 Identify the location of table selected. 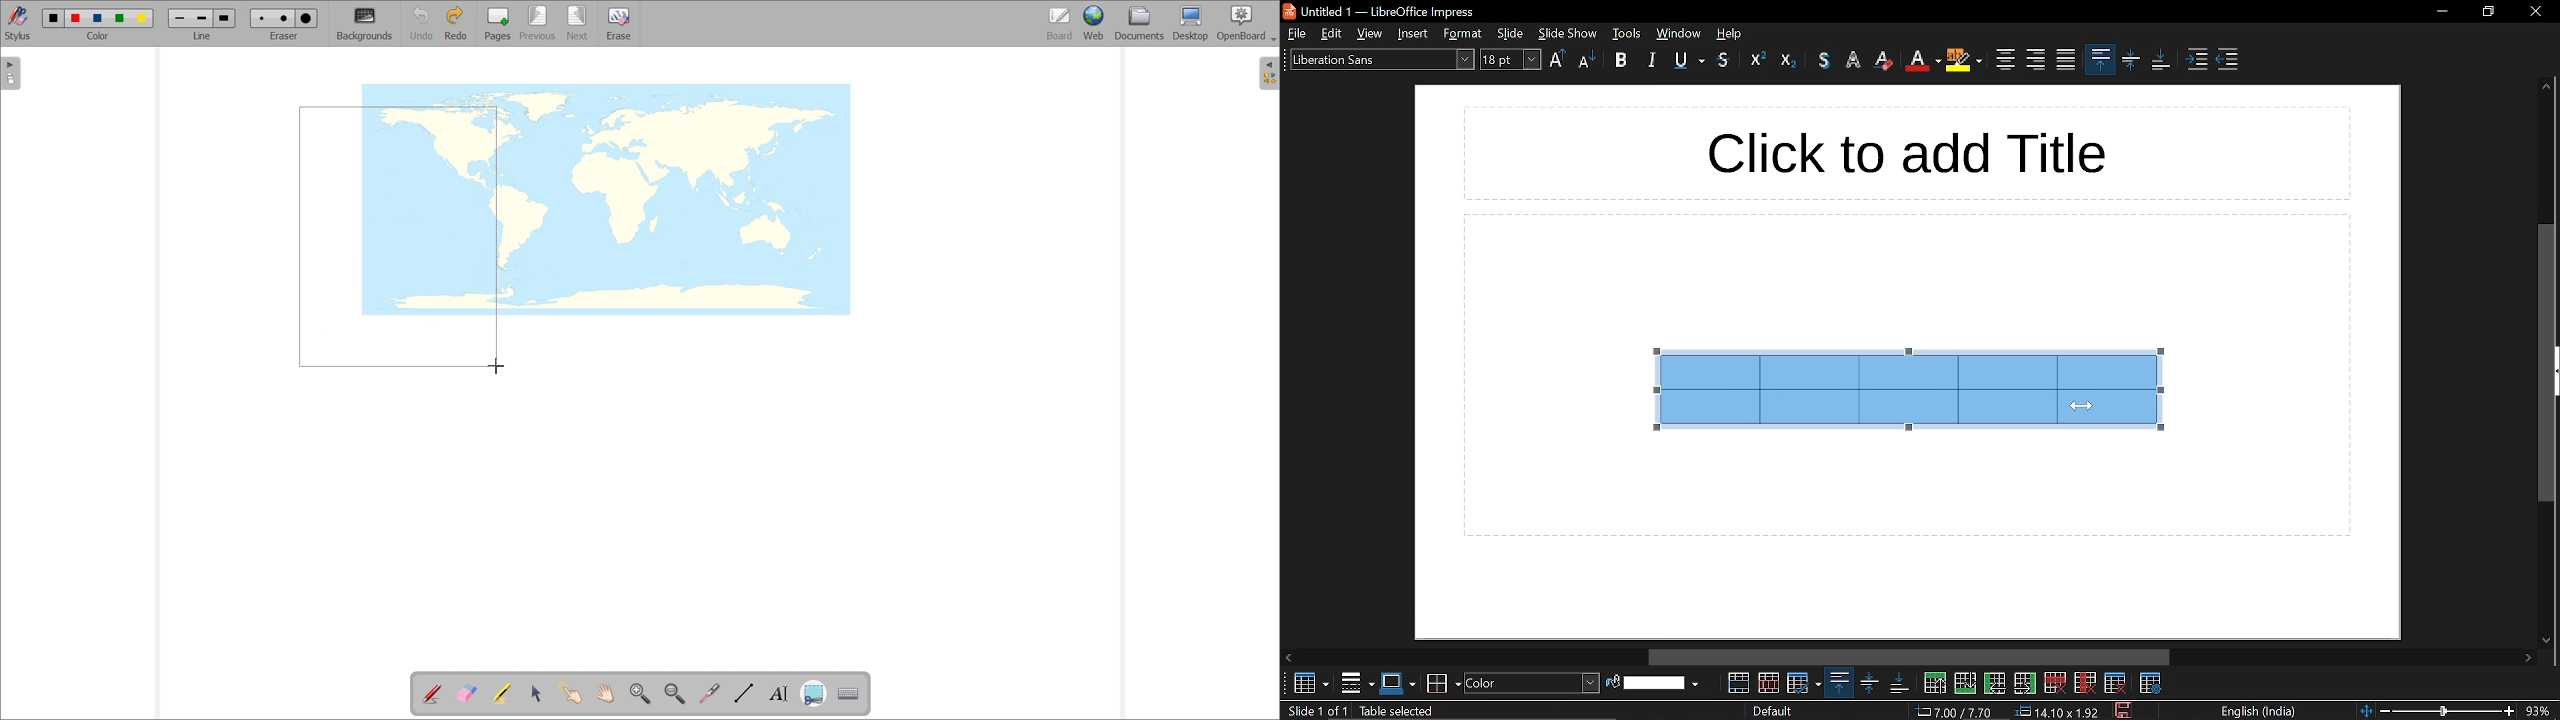
(1461, 711).